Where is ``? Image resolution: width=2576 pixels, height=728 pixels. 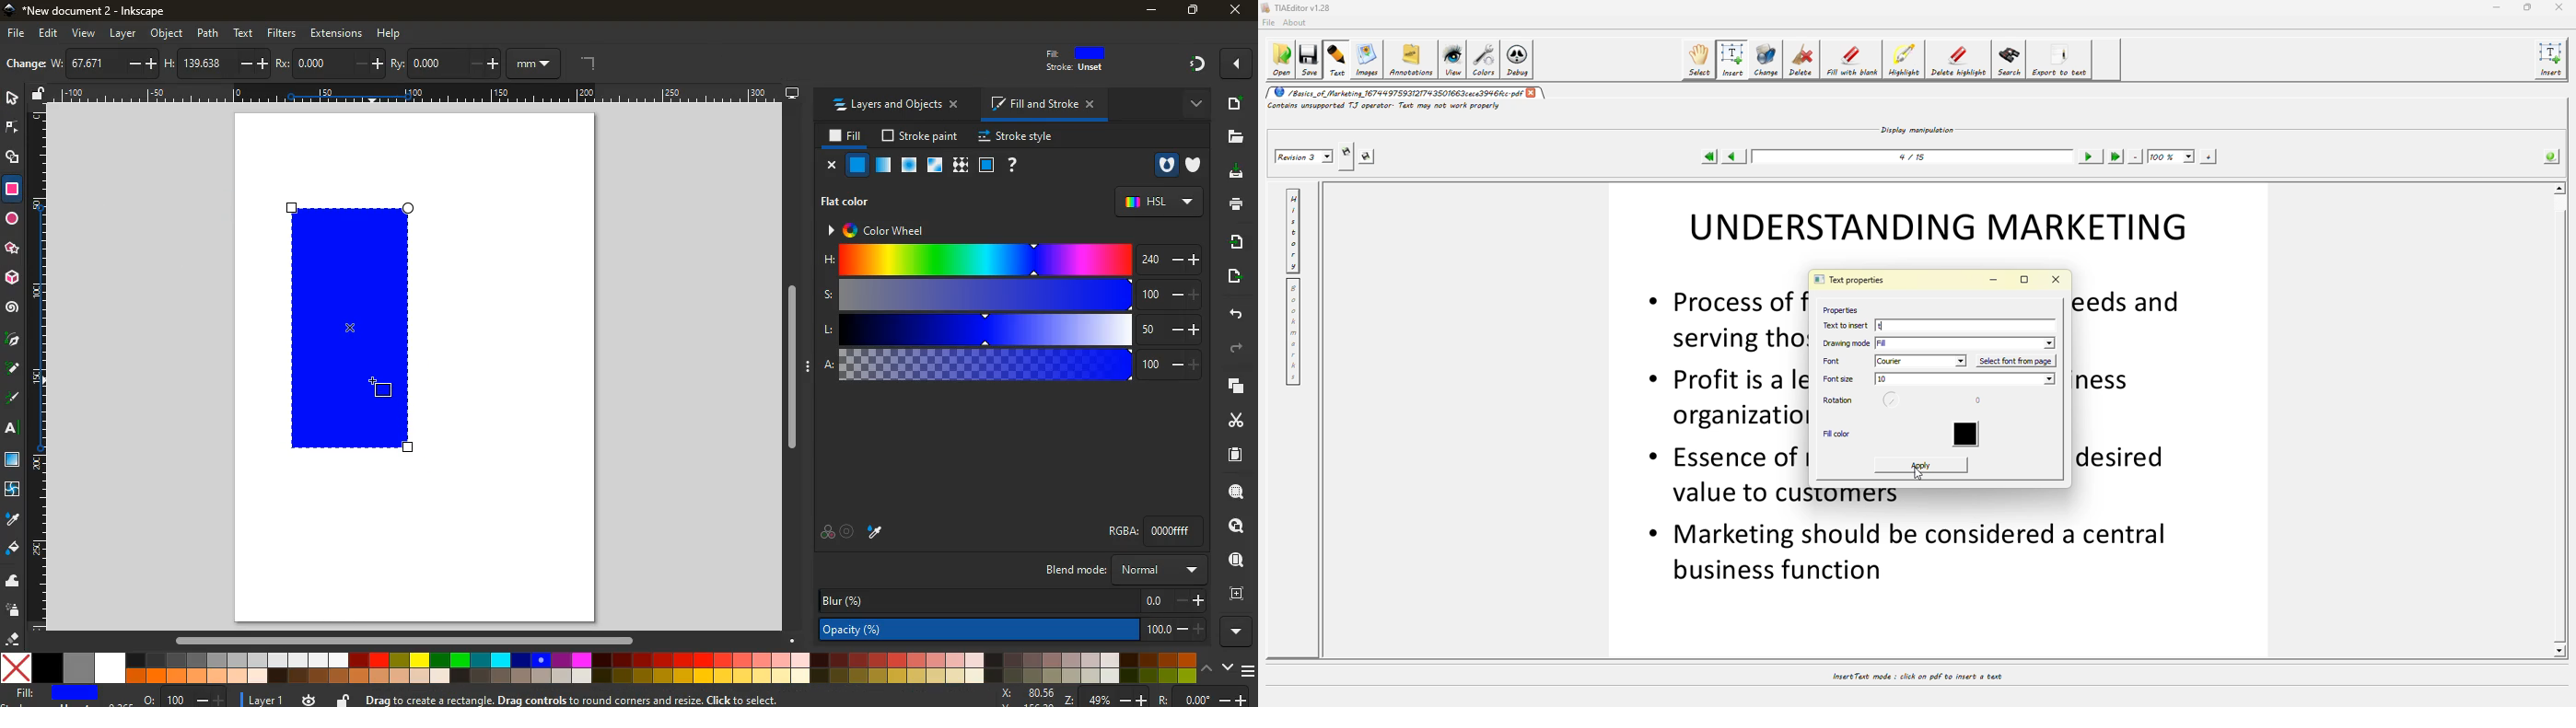  is located at coordinates (1190, 64).